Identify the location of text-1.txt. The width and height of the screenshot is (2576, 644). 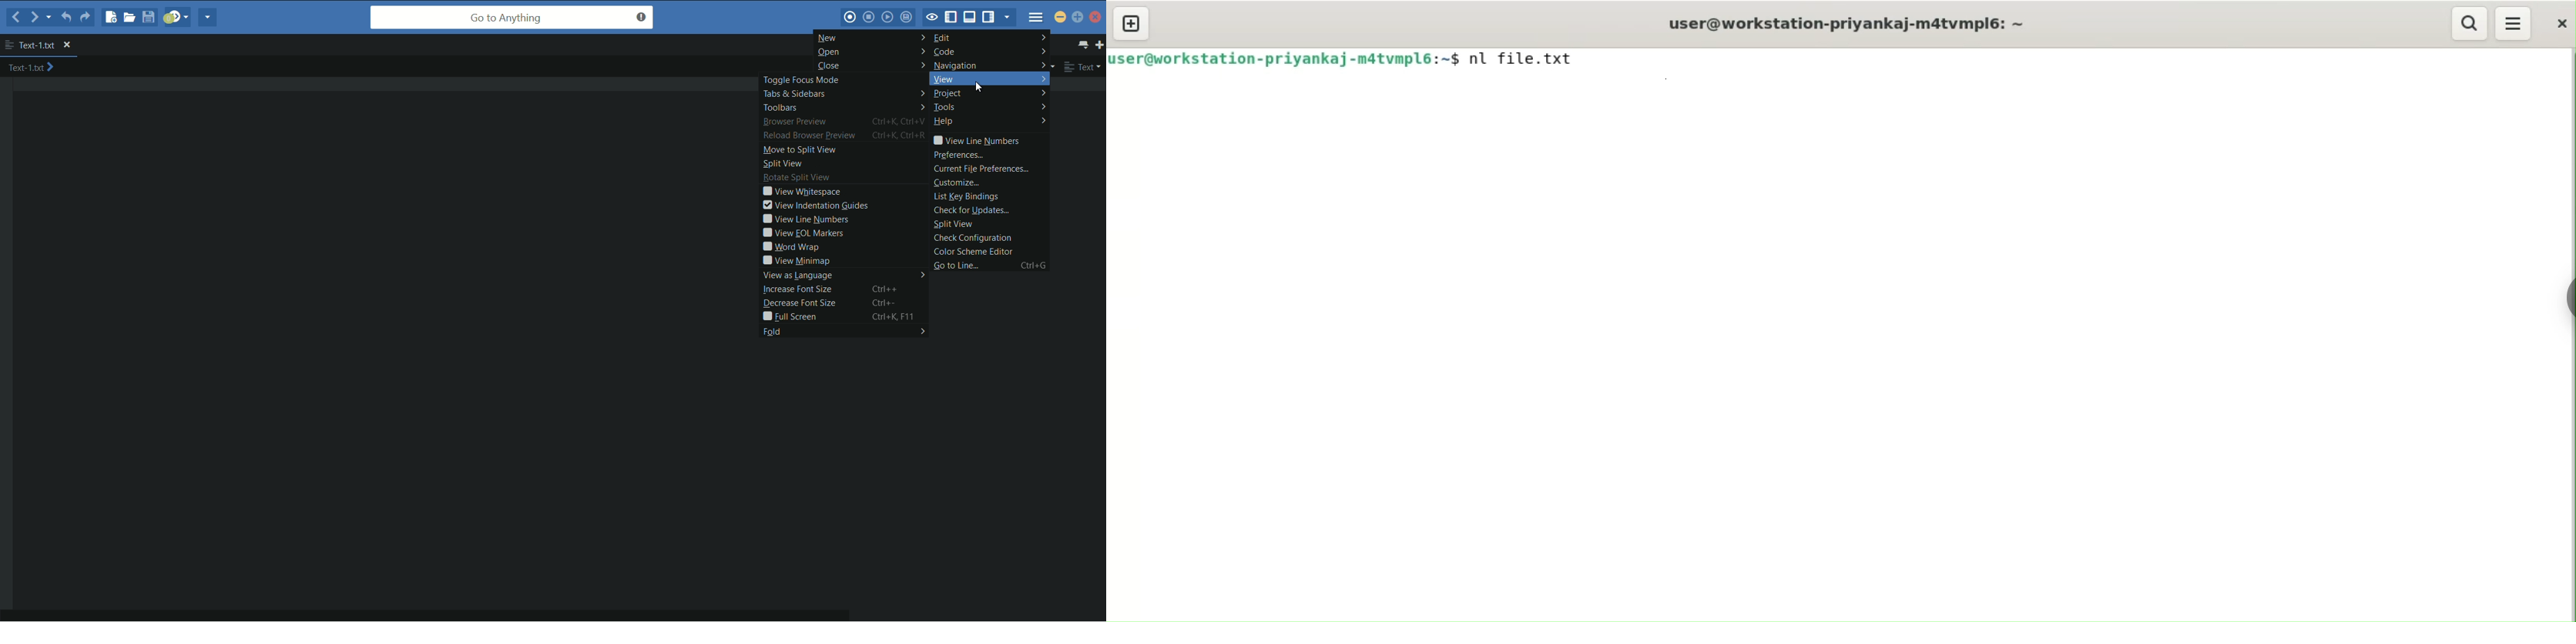
(32, 45).